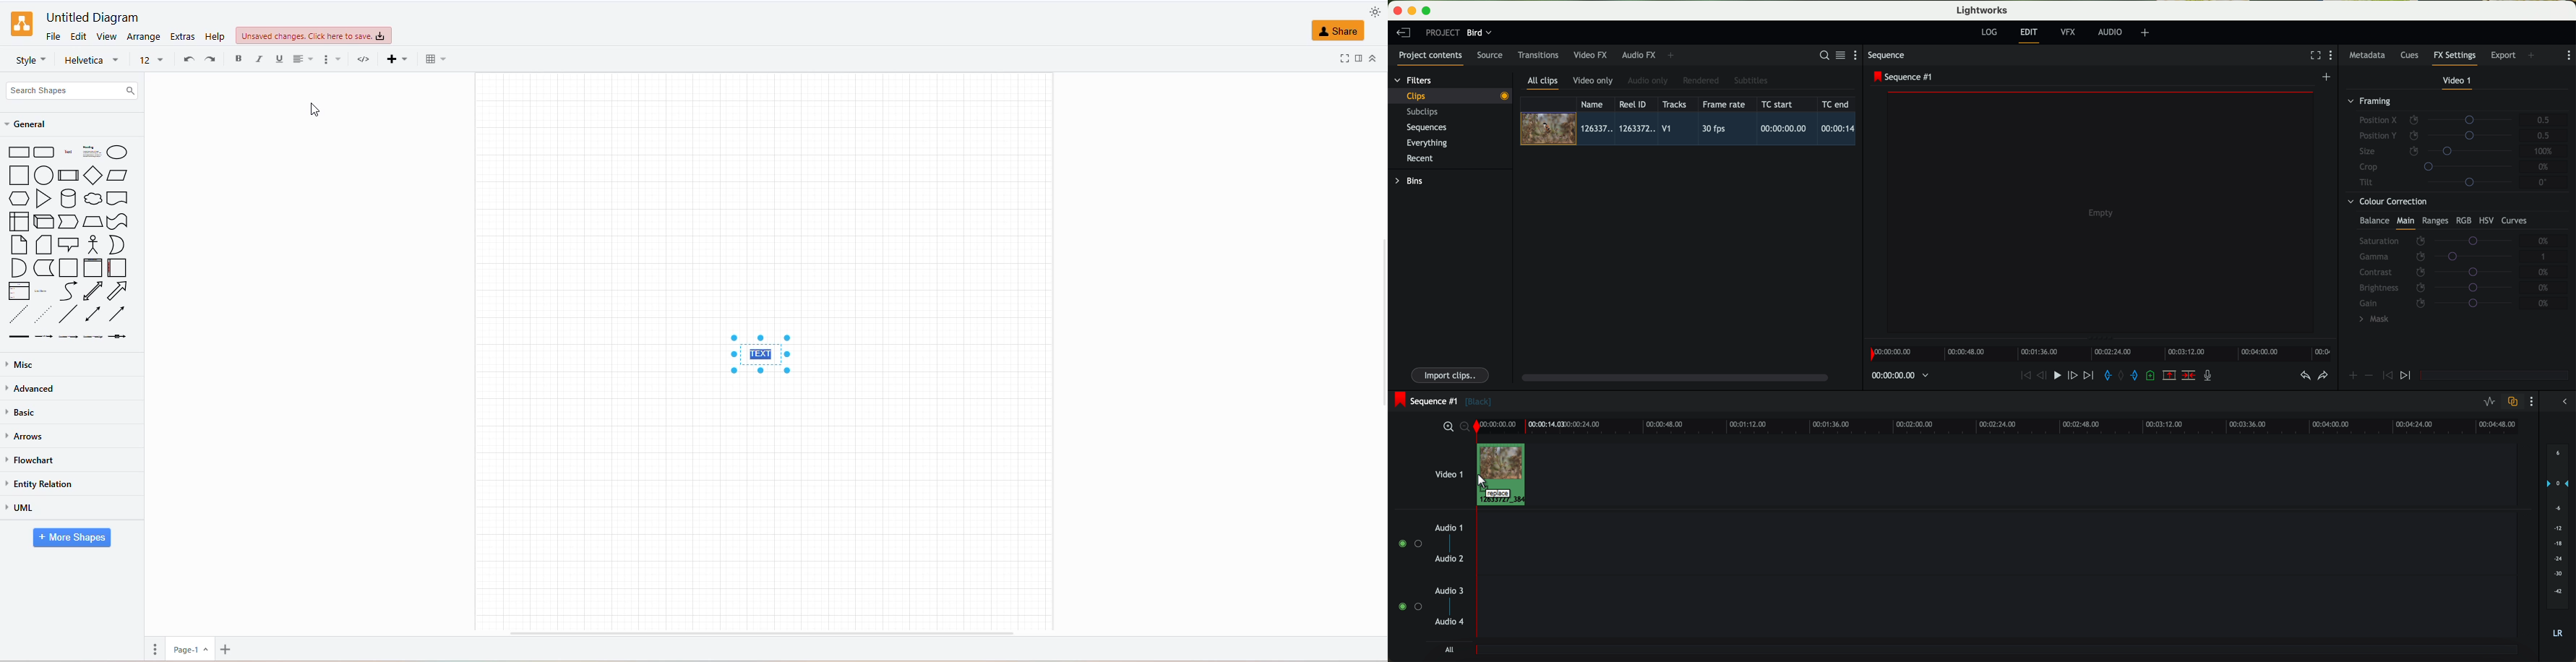 This screenshot has width=2576, height=672. What do you see at coordinates (2544, 257) in the screenshot?
I see `1` at bounding box center [2544, 257].